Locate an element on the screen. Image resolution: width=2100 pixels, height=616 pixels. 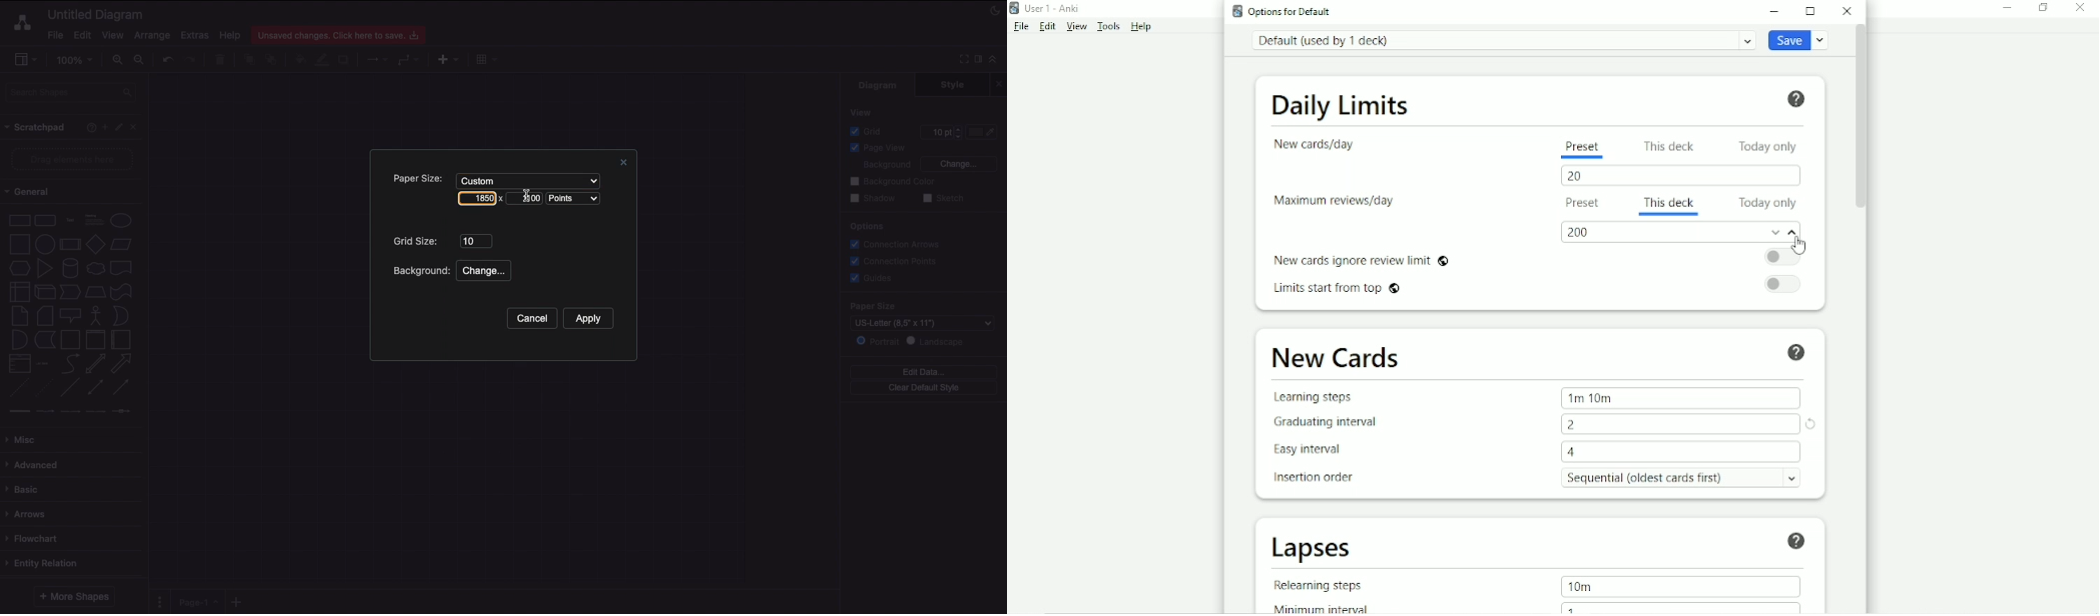
10 pt is located at coordinates (941, 130).